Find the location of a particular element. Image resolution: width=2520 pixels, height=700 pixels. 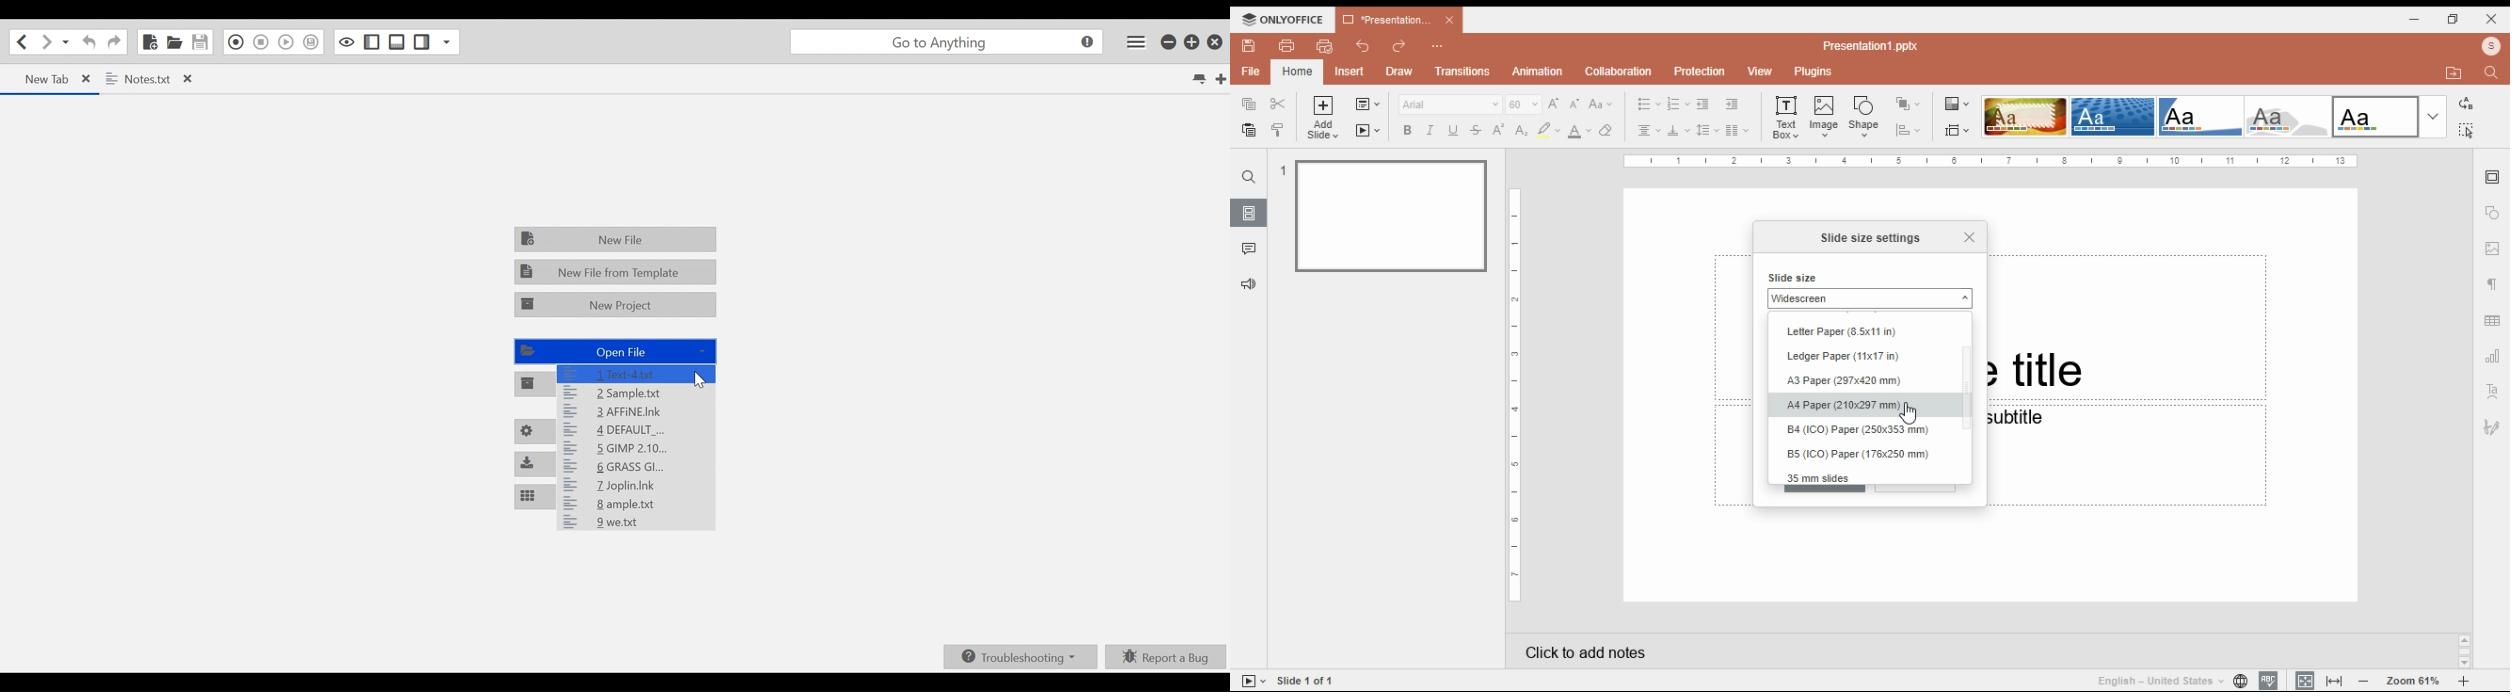

Page Scale is located at coordinates (1516, 396).